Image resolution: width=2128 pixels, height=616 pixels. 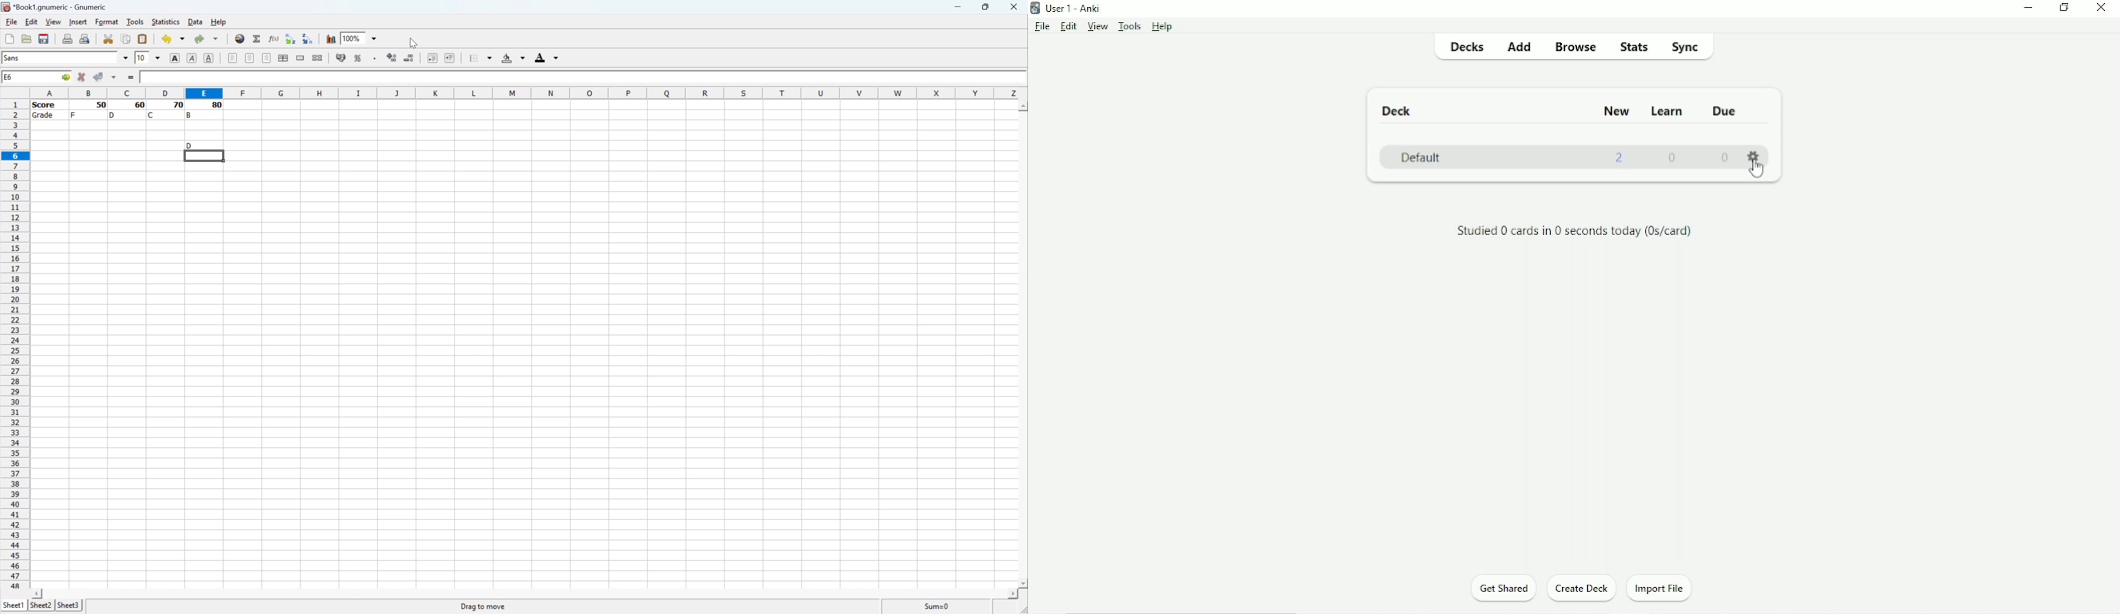 What do you see at coordinates (1129, 26) in the screenshot?
I see `Tools` at bounding box center [1129, 26].